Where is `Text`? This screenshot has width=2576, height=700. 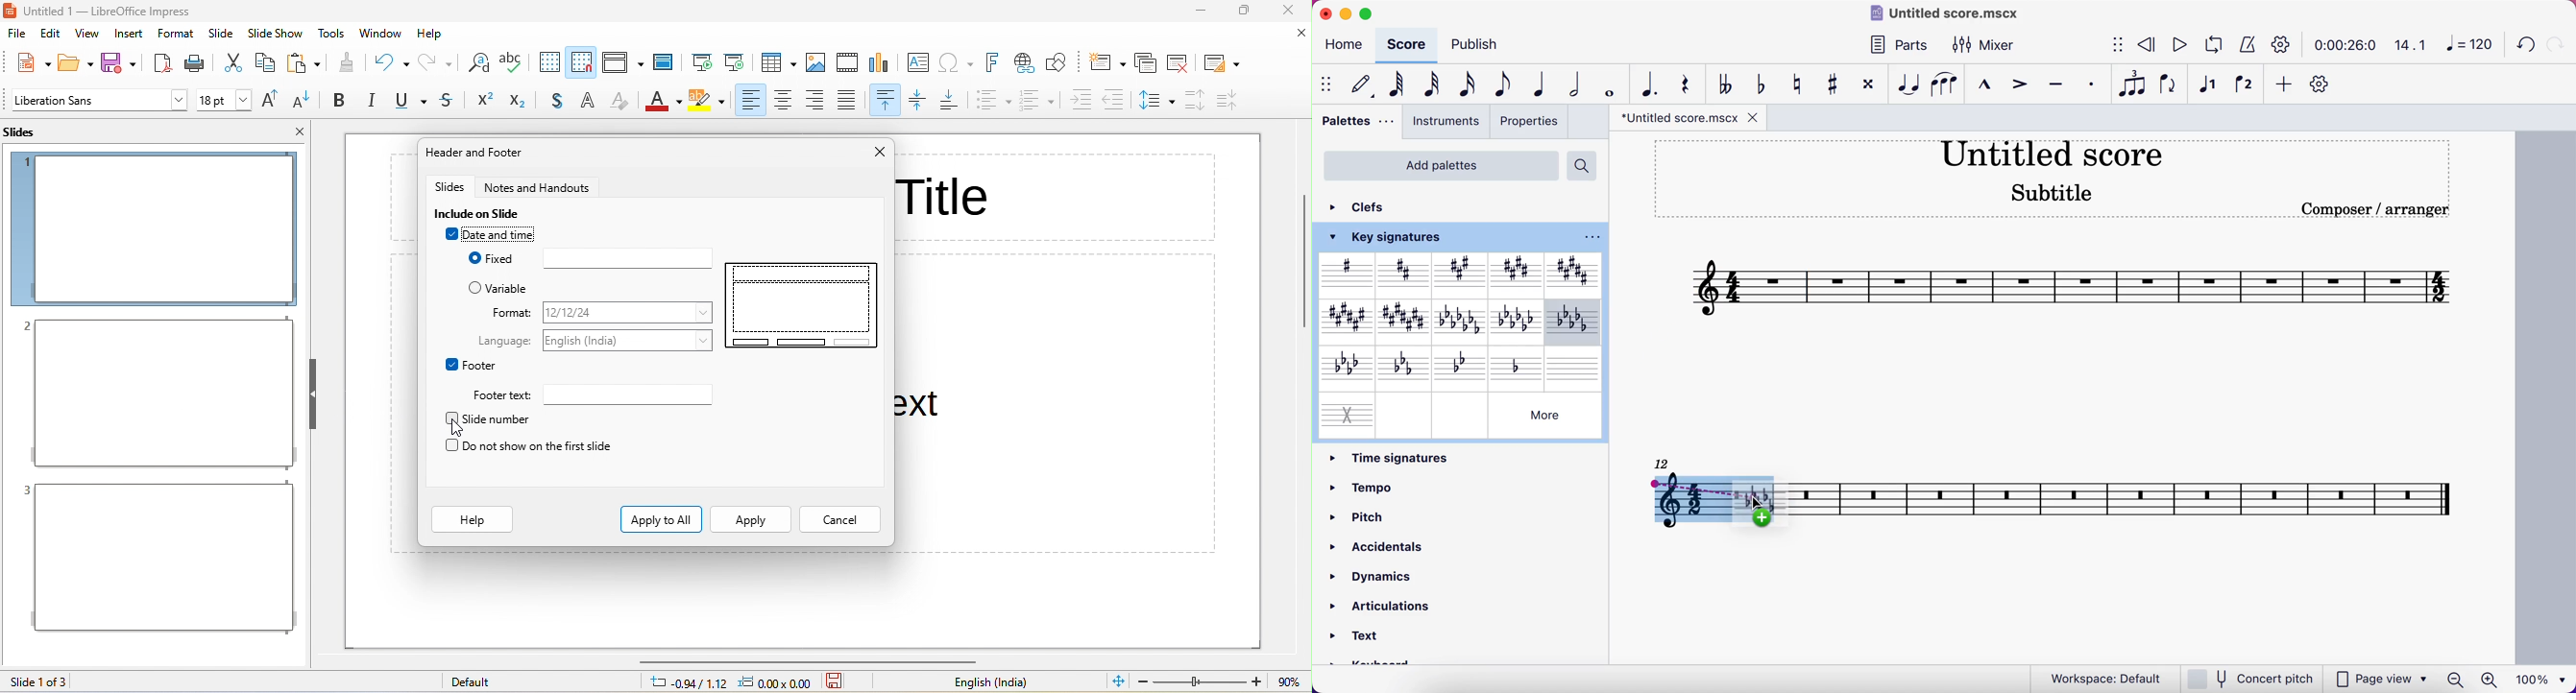
Text is located at coordinates (919, 407).